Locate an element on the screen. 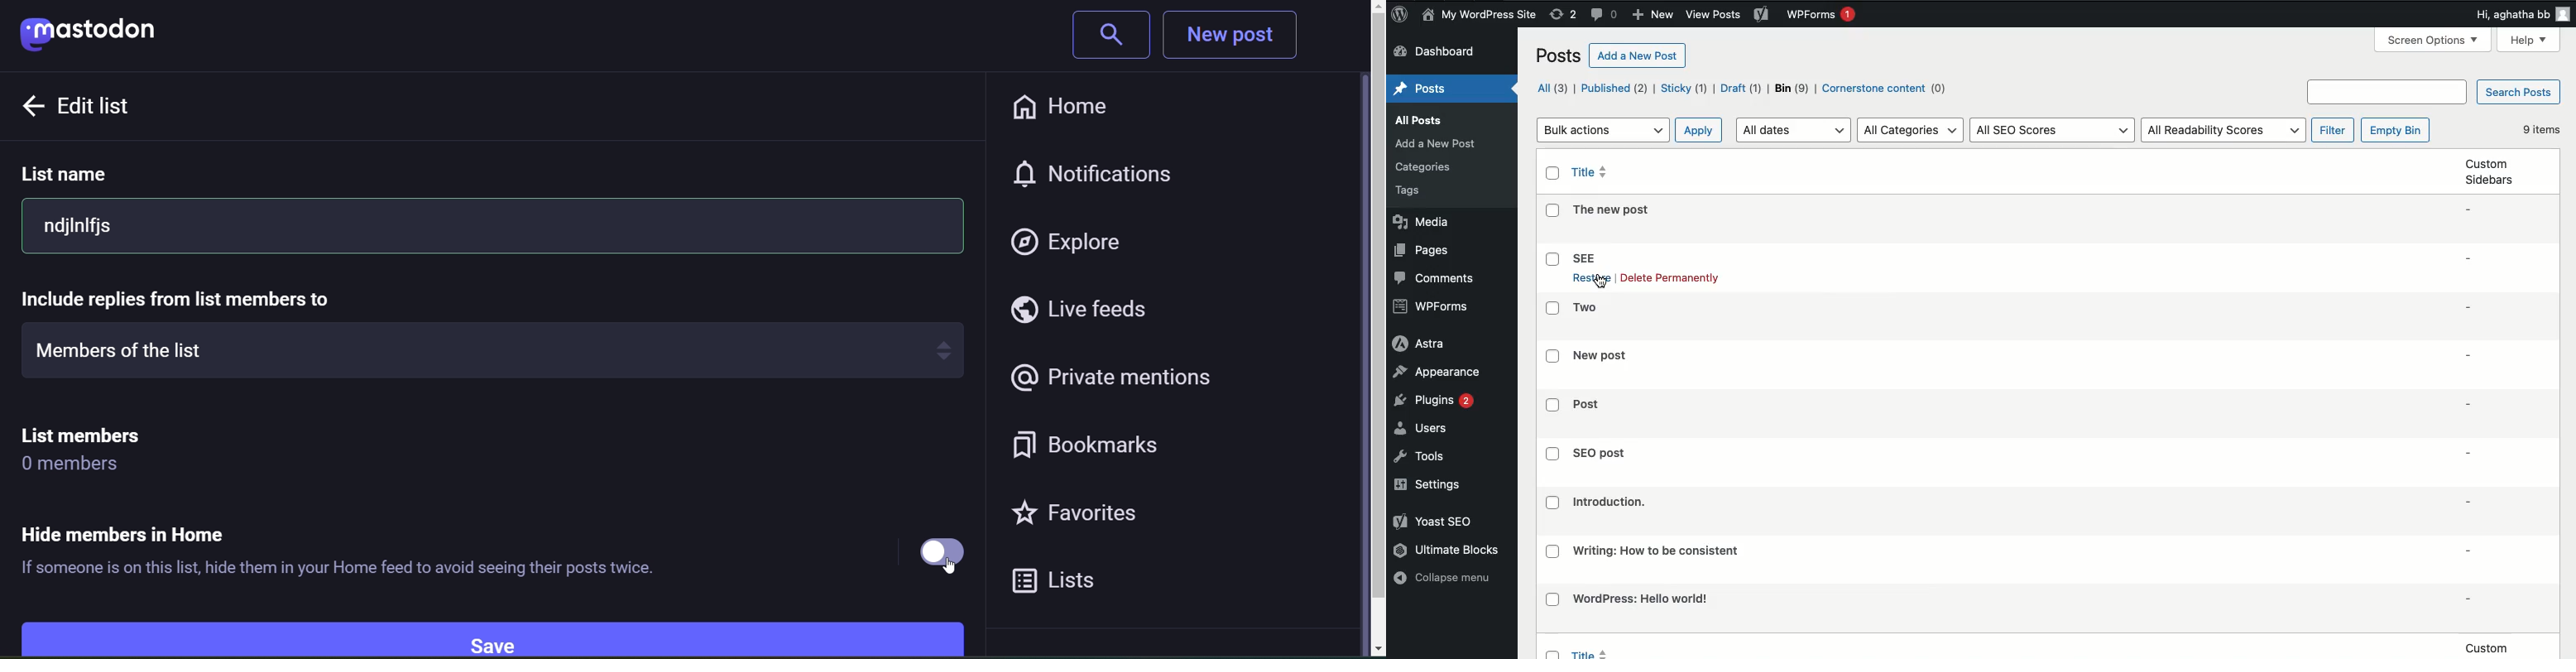  Title is located at coordinates (1657, 551).